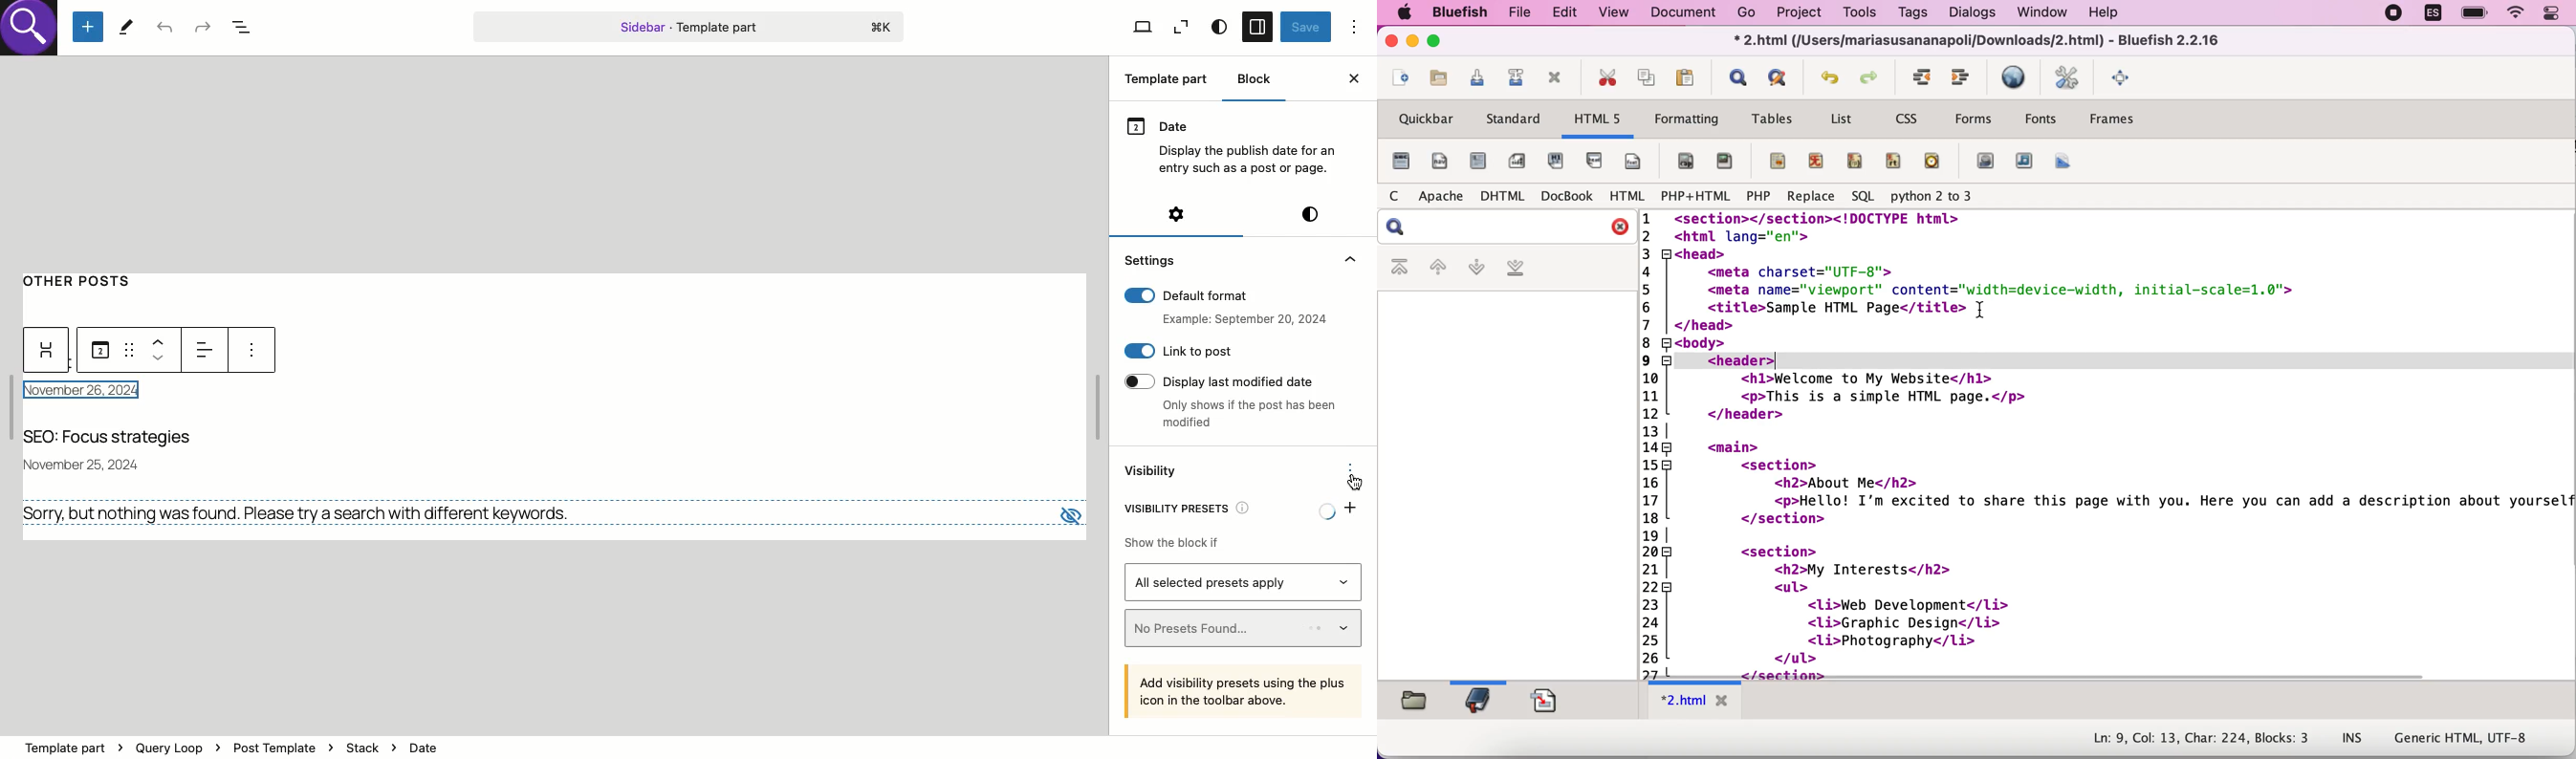 Image resolution: width=2576 pixels, height=784 pixels. I want to click on document, so click(1681, 14).